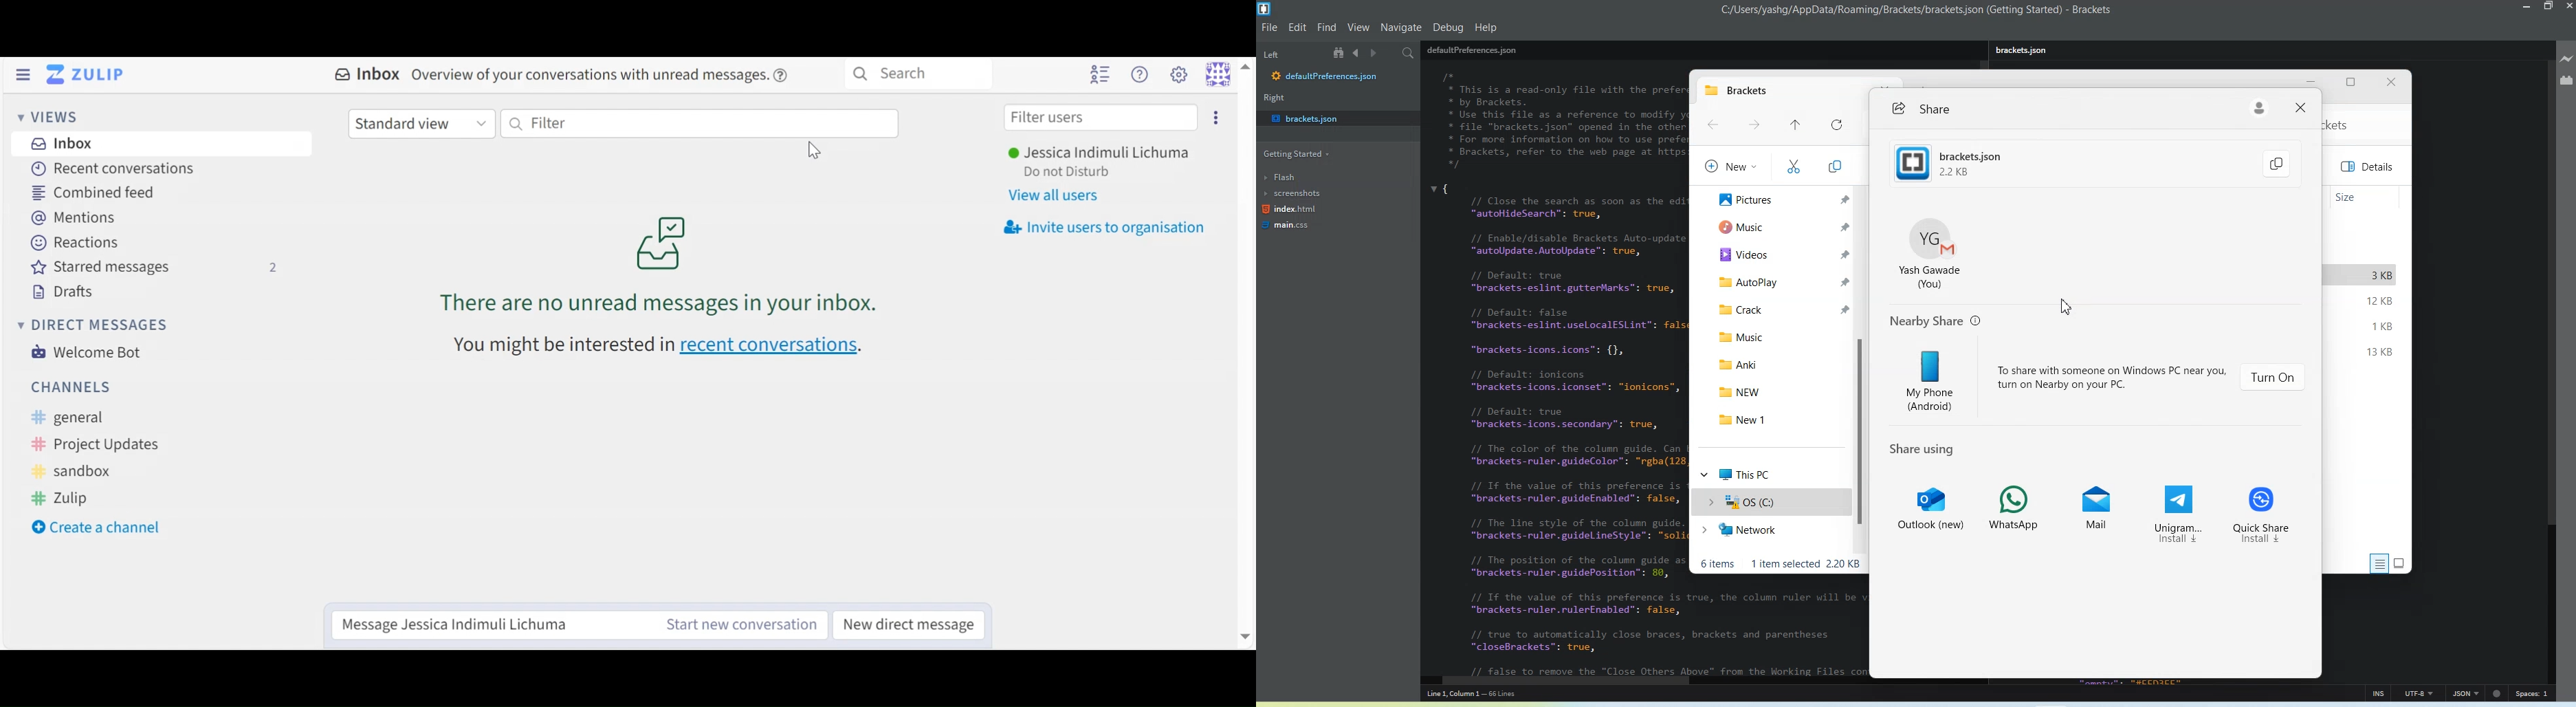  I want to click on dot icon, so click(2498, 693).